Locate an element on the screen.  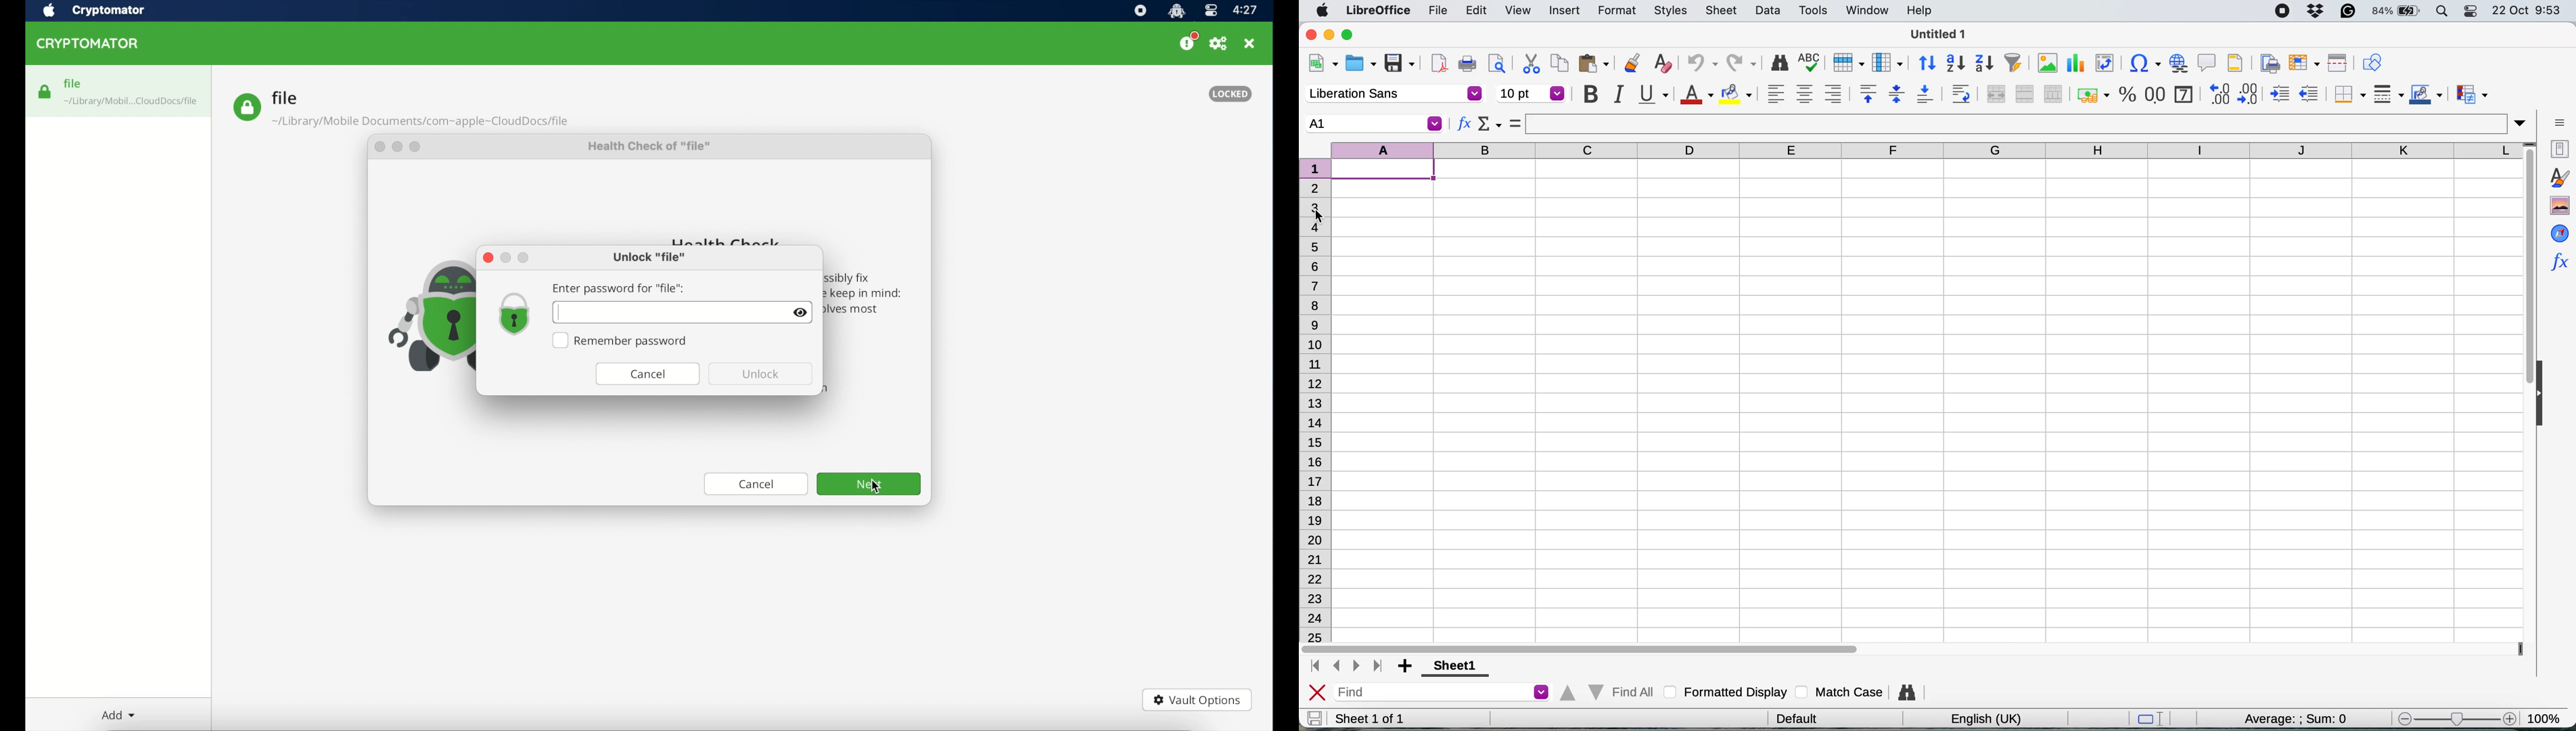
cancel is located at coordinates (649, 374).